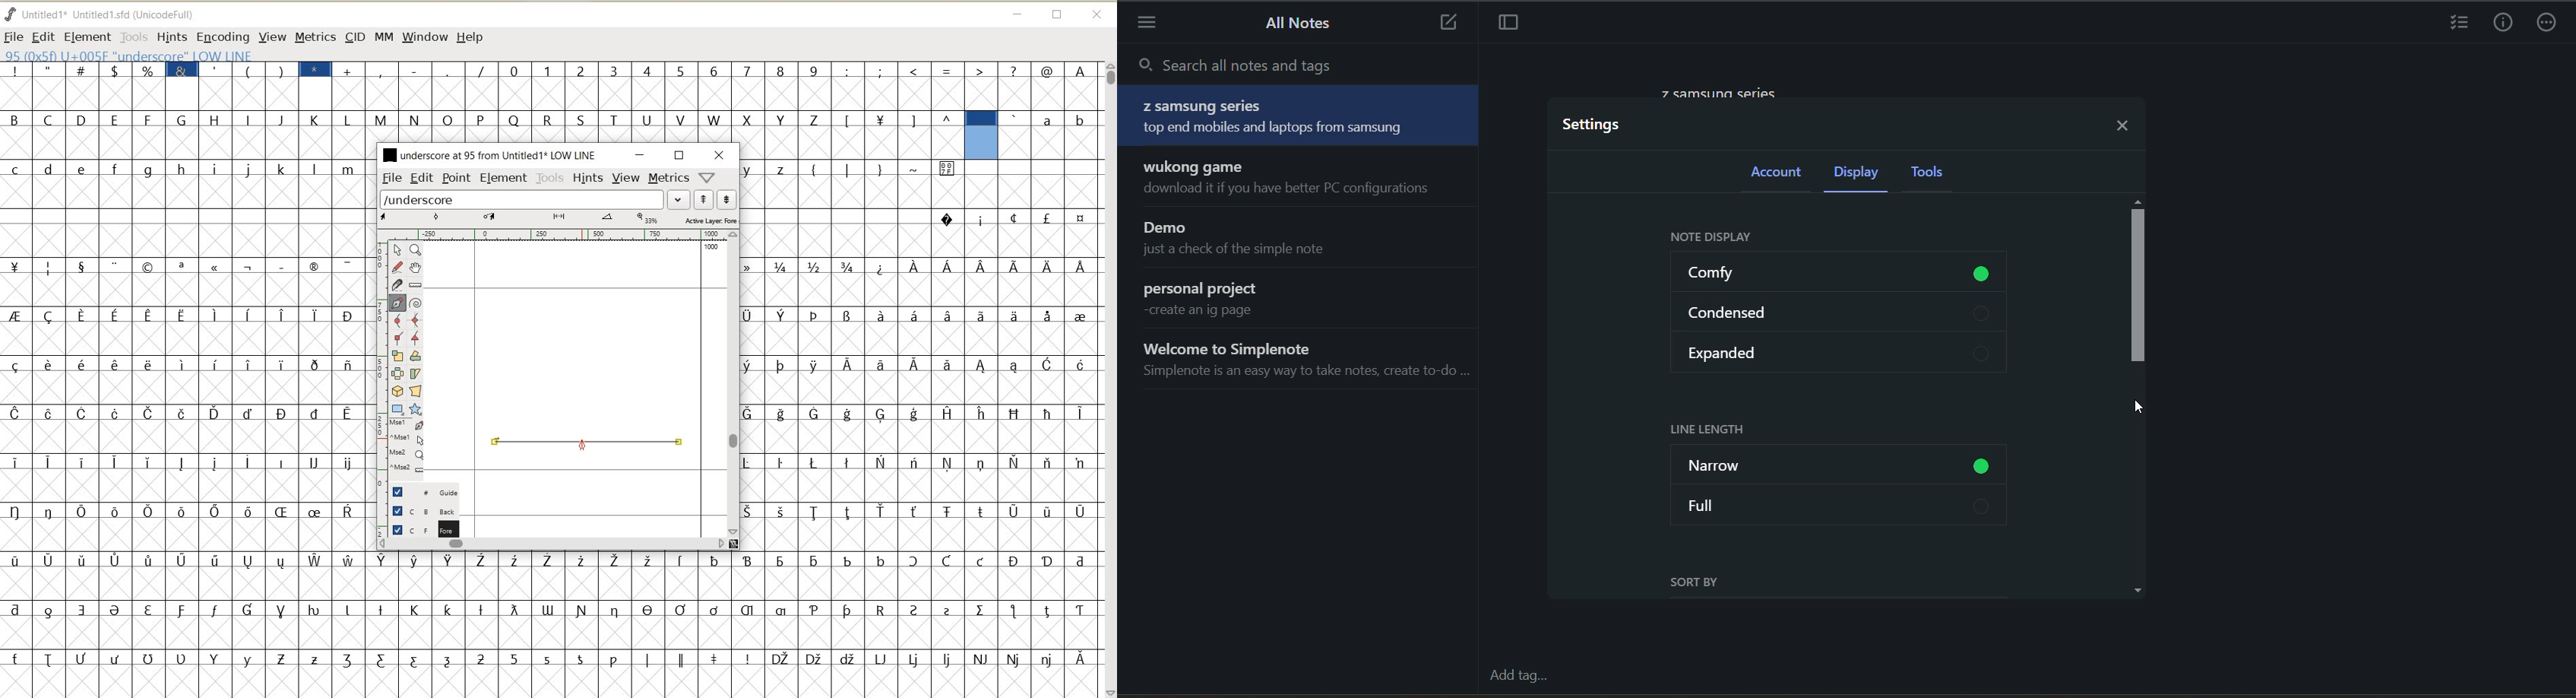  What do you see at coordinates (1299, 116) in the screenshot?
I see `Z samsung series
top end mobiles and laptops from samsung` at bounding box center [1299, 116].